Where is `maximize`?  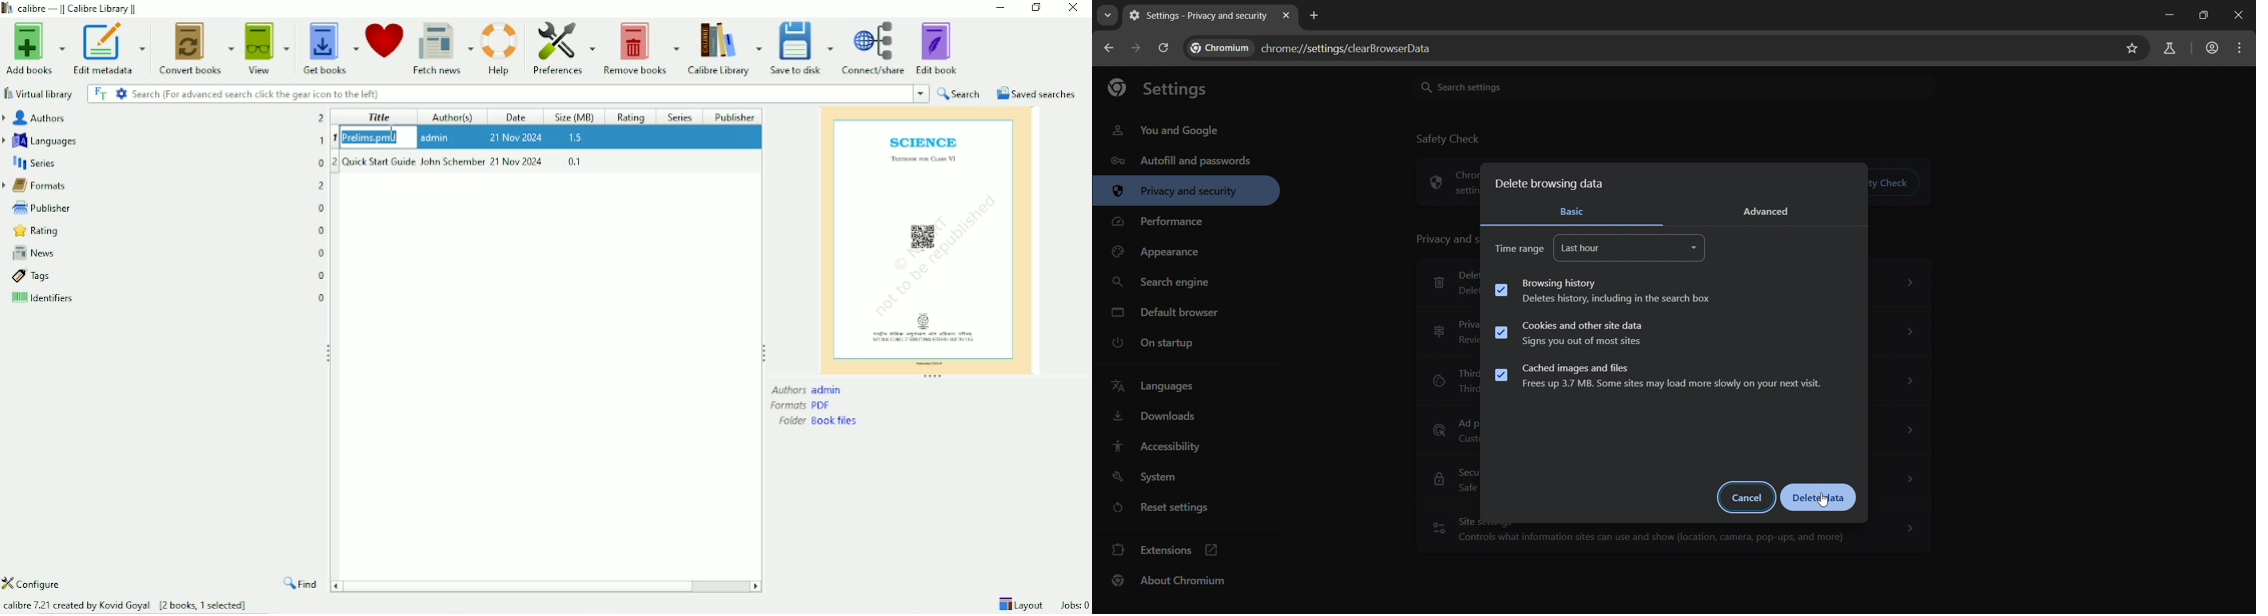
maximize is located at coordinates (2200, 16).